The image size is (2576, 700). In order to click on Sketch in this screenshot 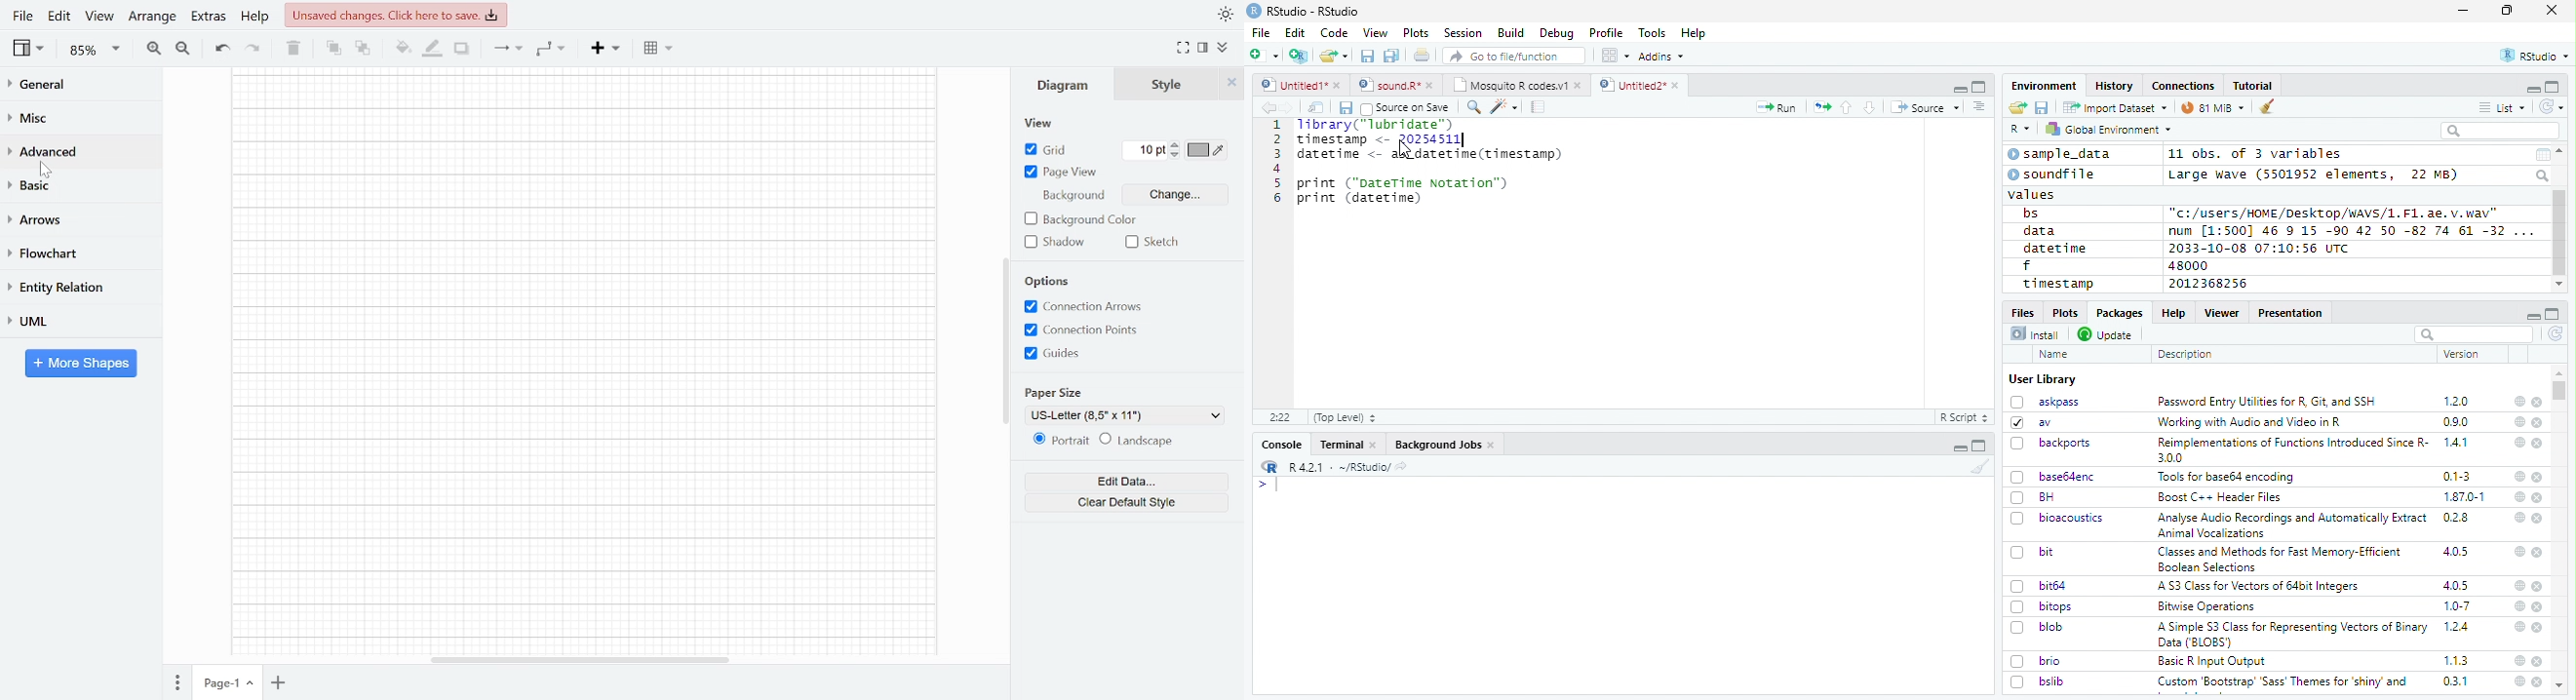, I will do `click(1152, 243)`.